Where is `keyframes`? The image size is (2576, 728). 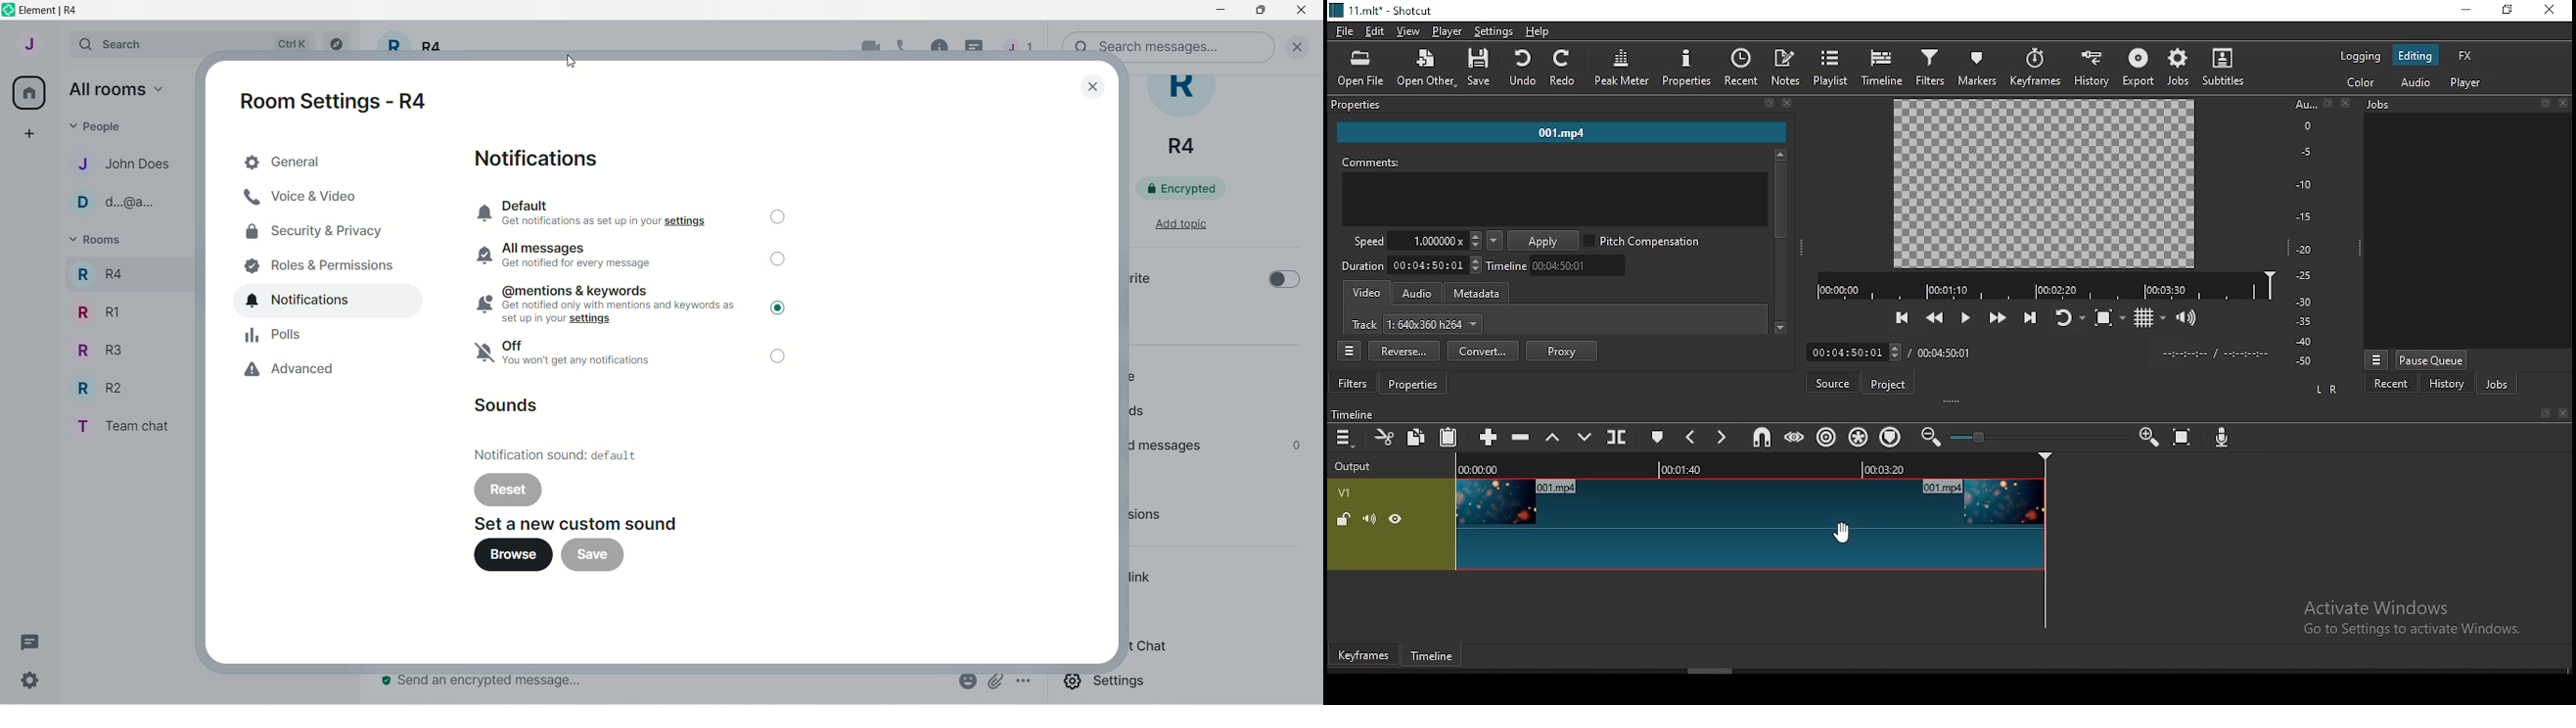 keyframes is located at coordinates (1363, 656).